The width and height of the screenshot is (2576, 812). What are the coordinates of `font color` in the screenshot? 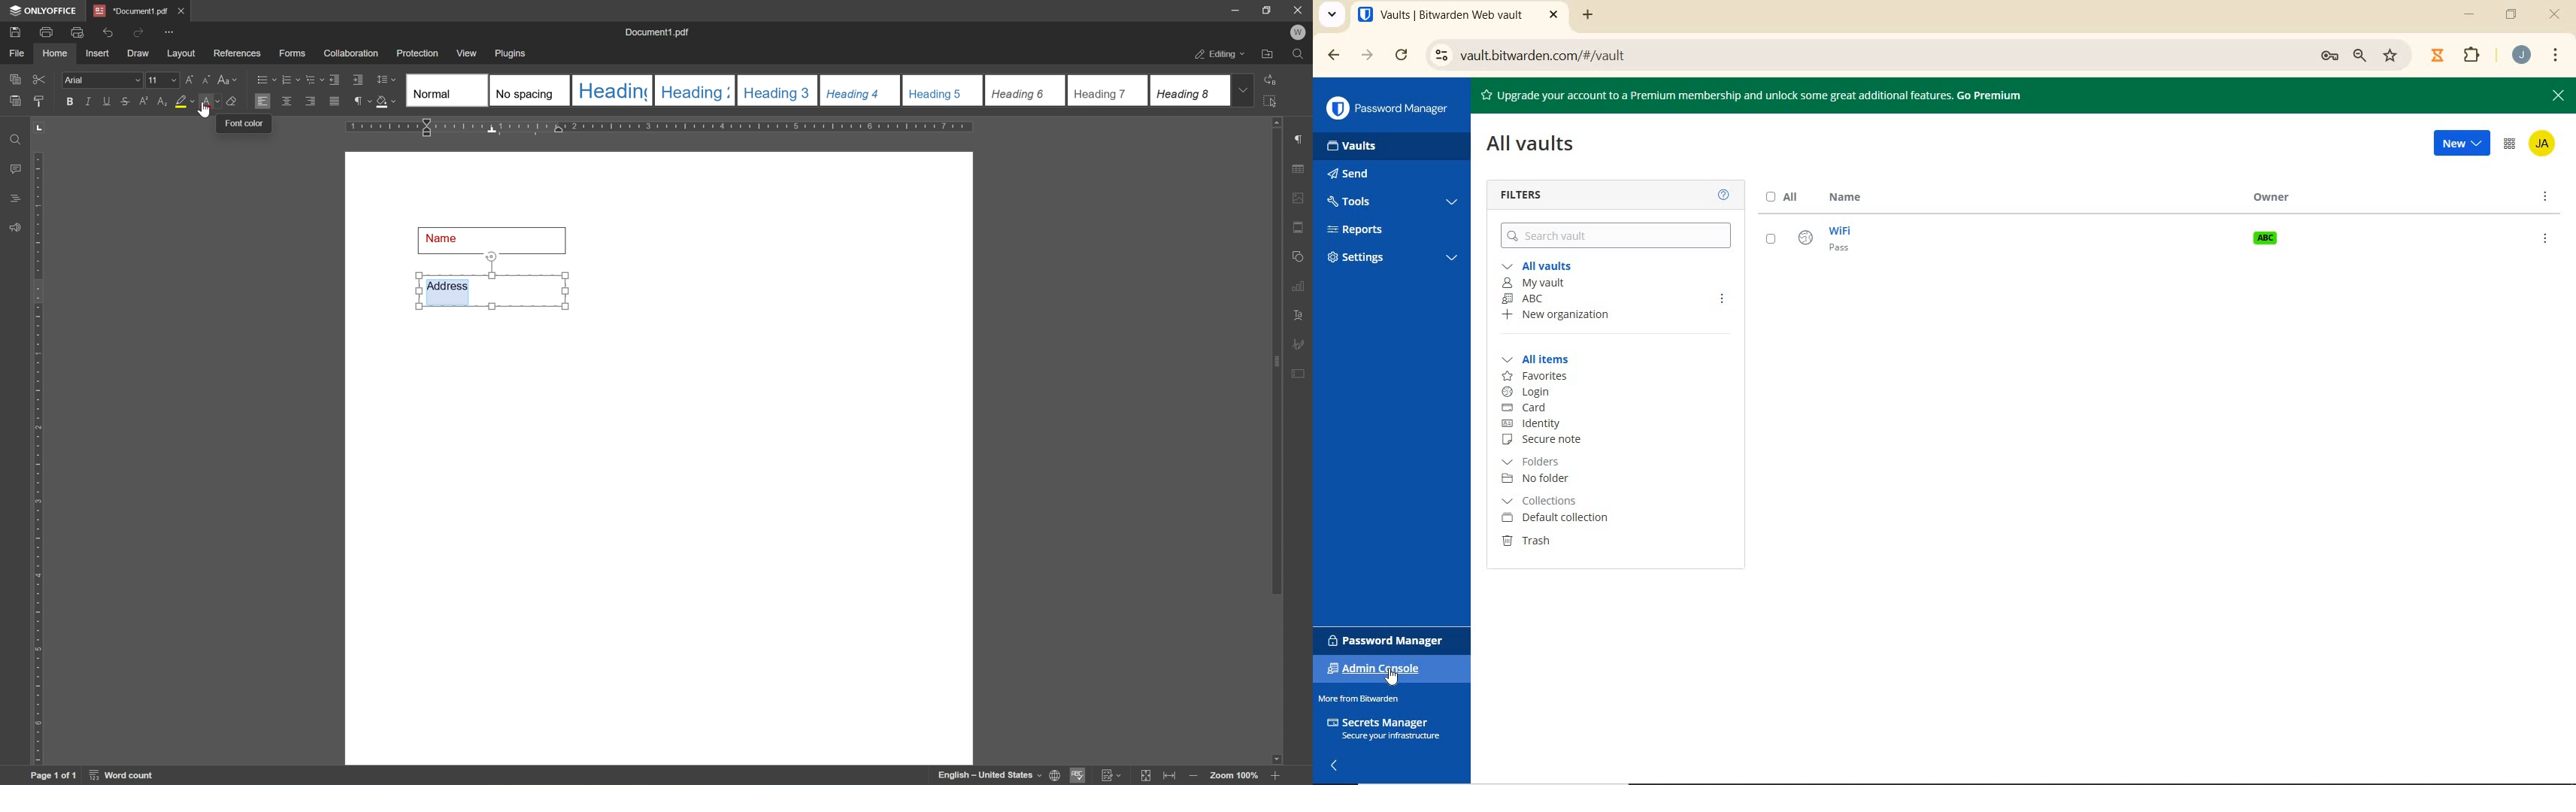 It's located at (209, 102).